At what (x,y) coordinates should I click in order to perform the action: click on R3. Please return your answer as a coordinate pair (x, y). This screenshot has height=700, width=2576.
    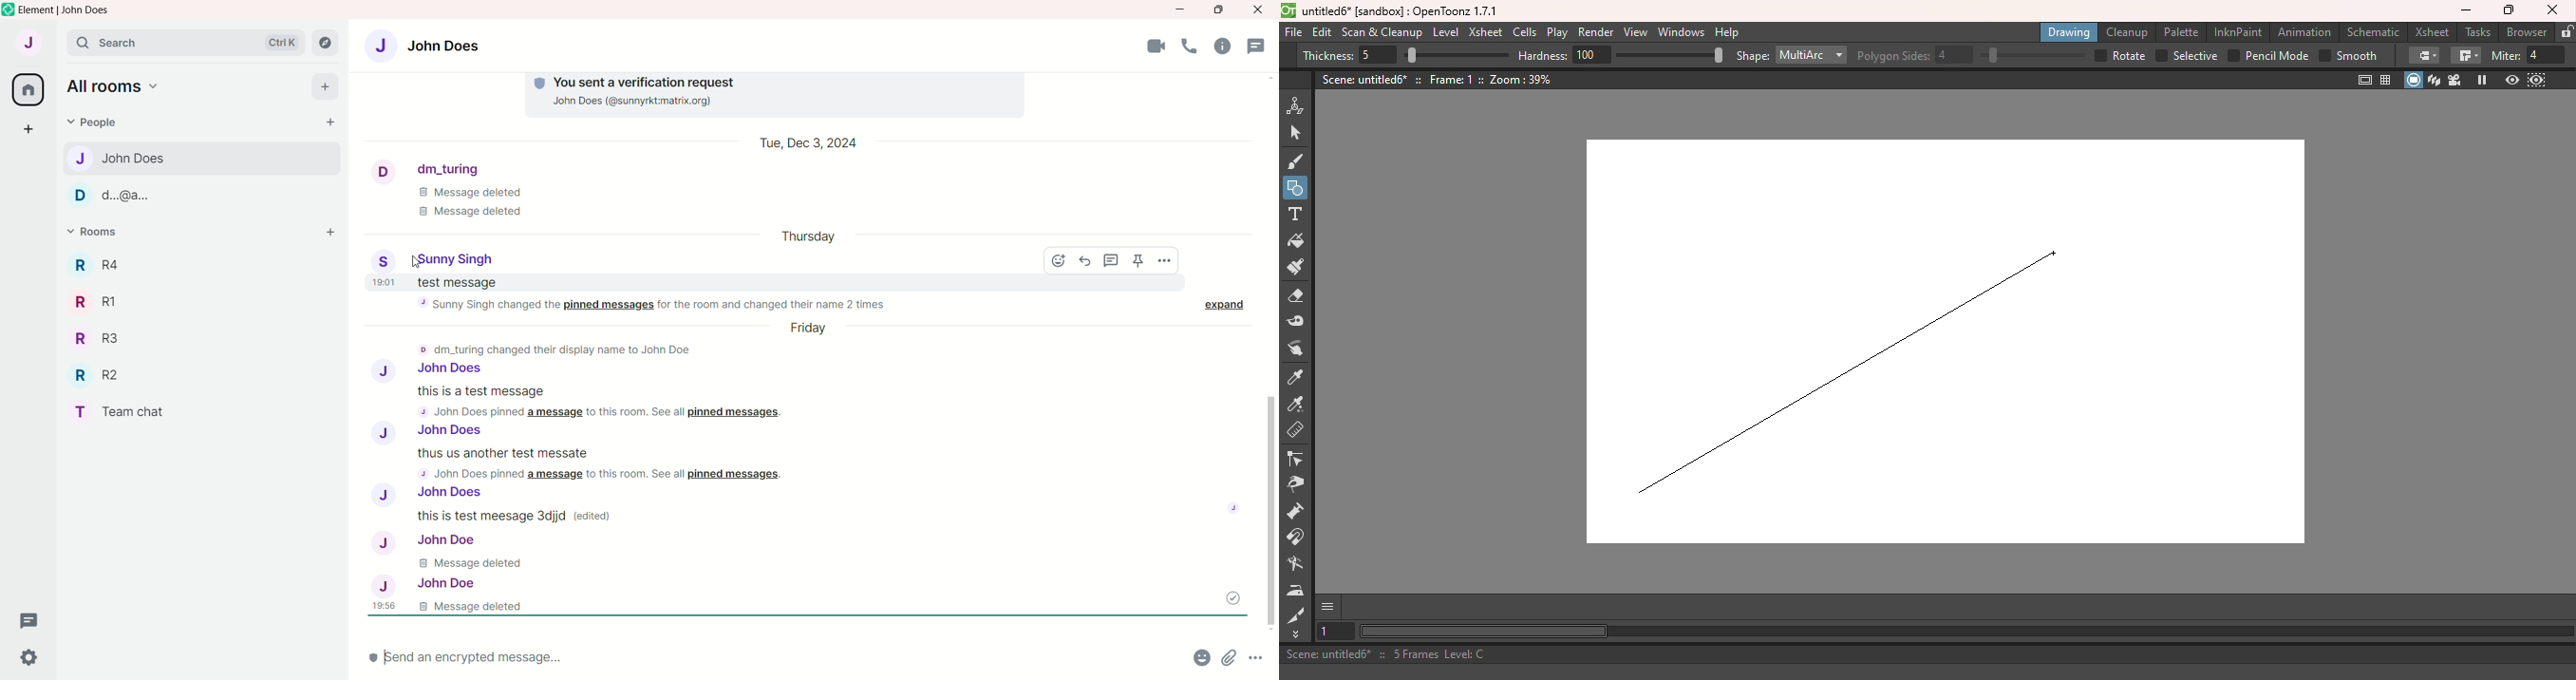
    Looking at the image, I should click on (95, 339).